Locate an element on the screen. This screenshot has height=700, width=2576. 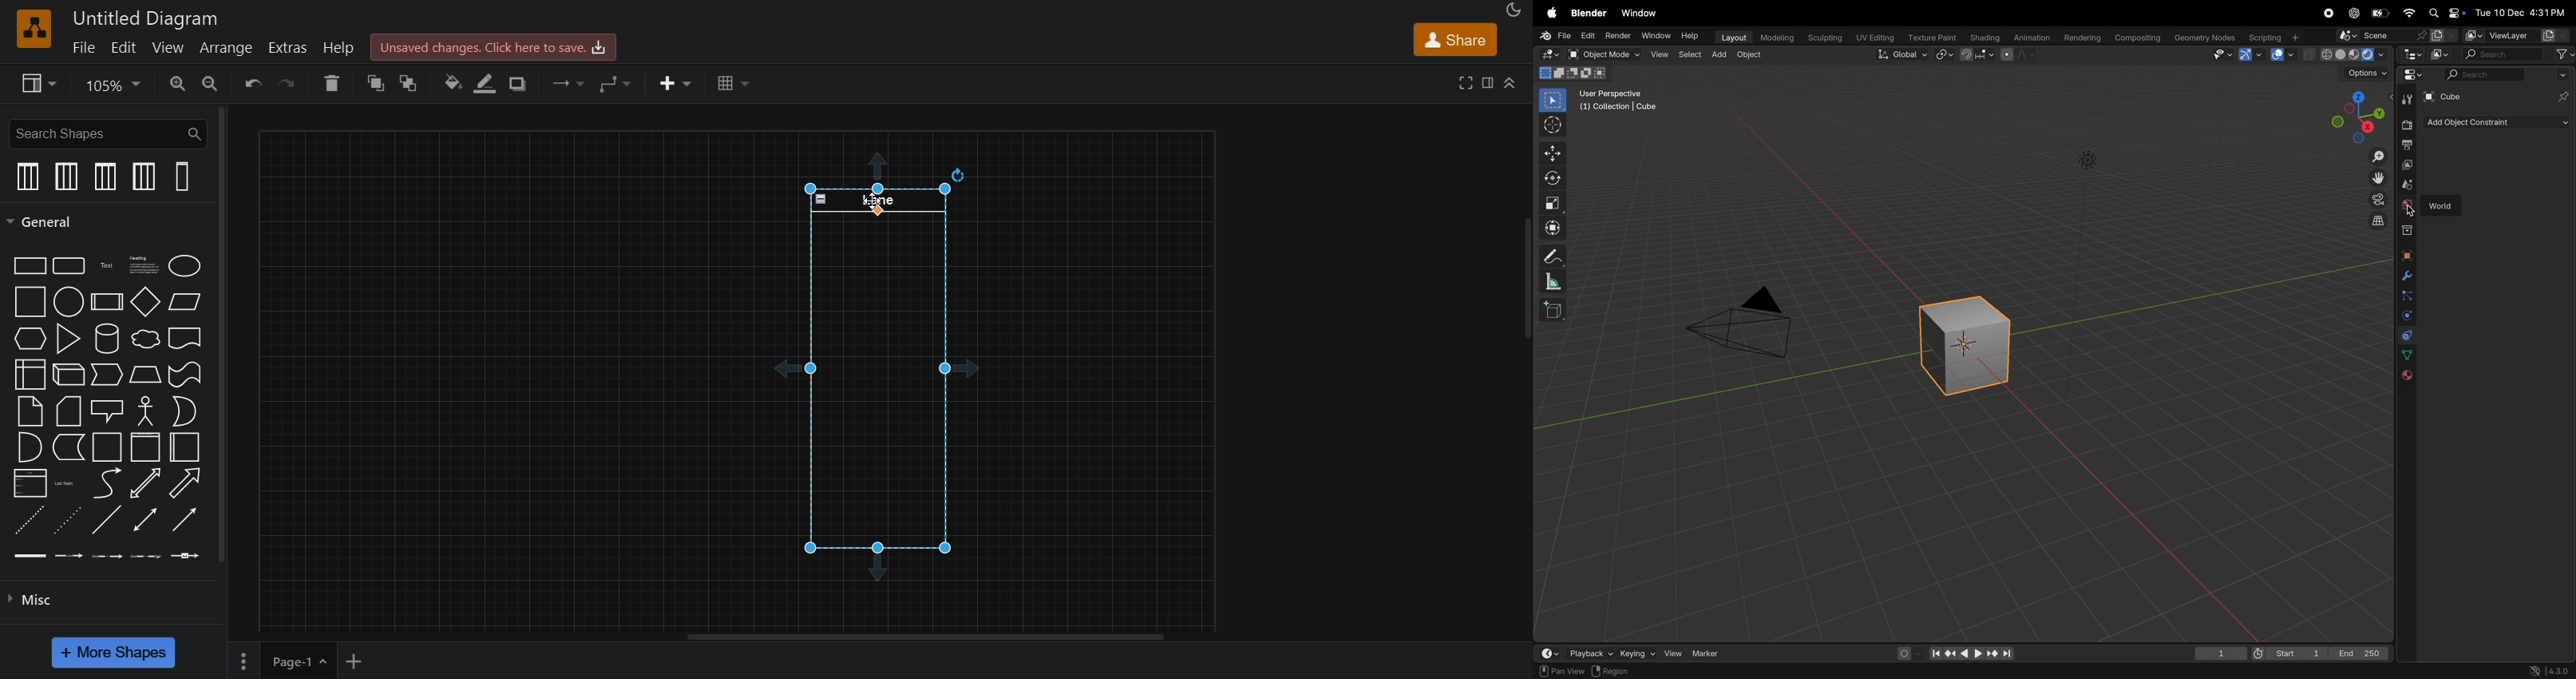
zoom out is located at coordinates (212, 85).